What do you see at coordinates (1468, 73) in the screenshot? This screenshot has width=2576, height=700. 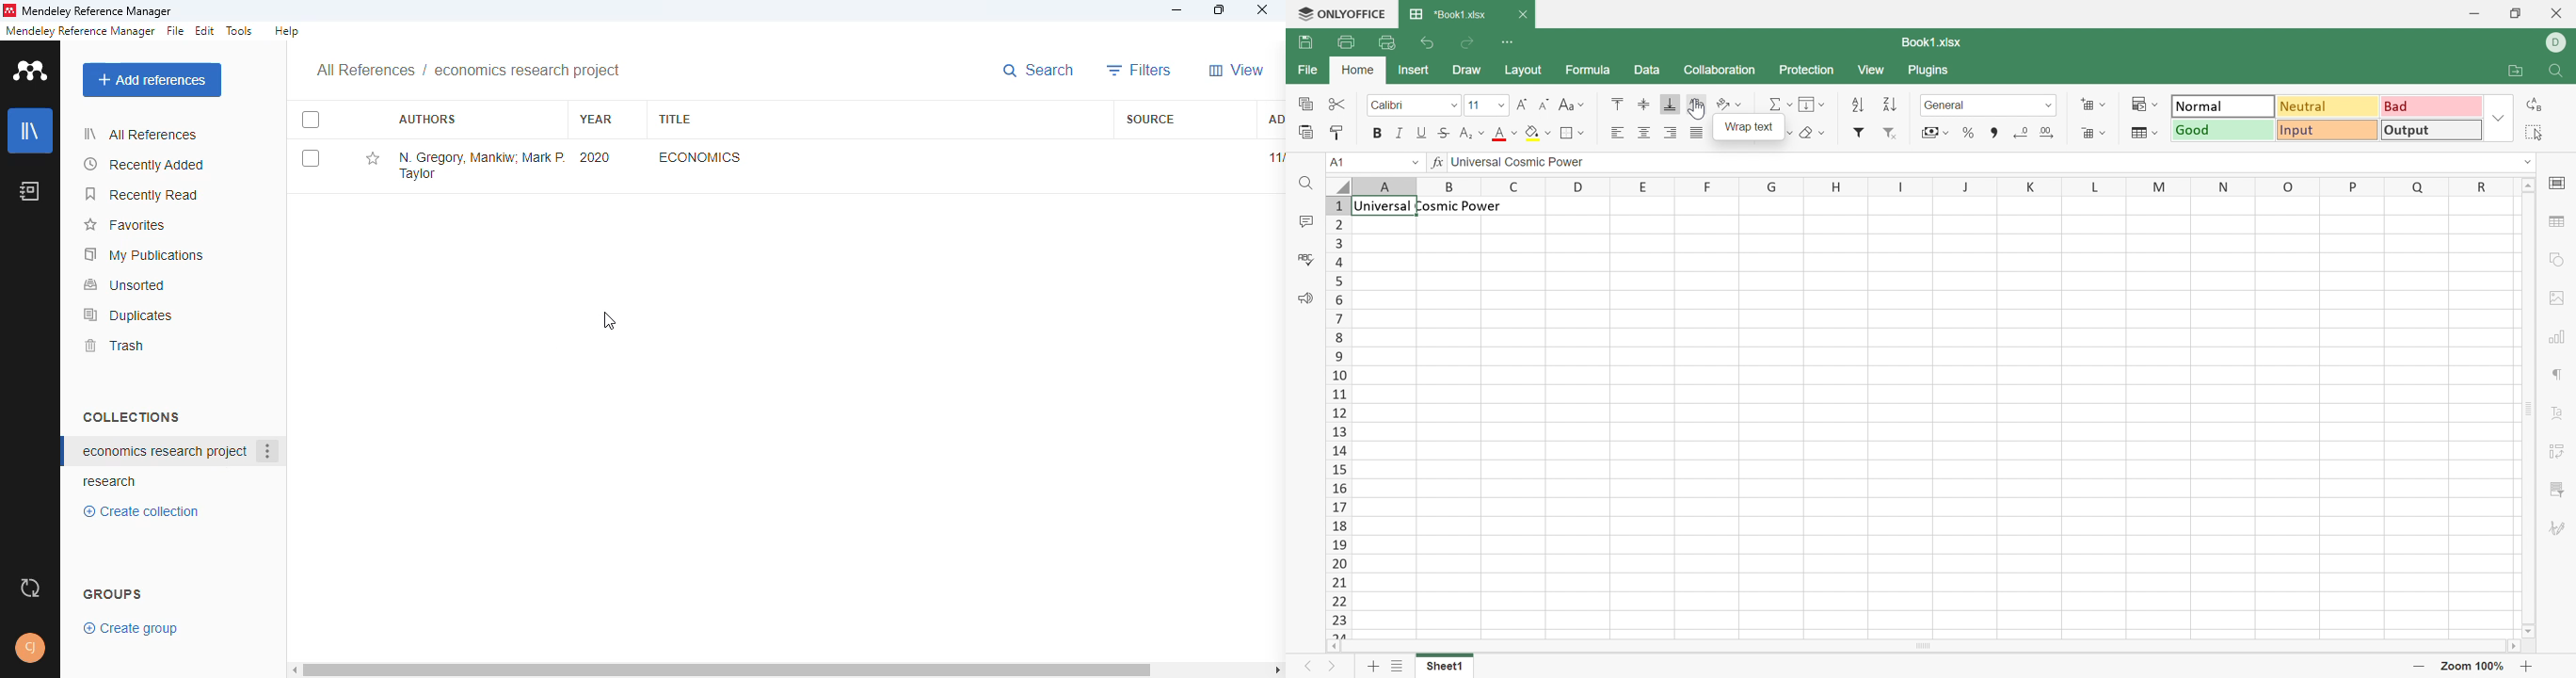 I see `Draw` at bounding box center [1468, 73].